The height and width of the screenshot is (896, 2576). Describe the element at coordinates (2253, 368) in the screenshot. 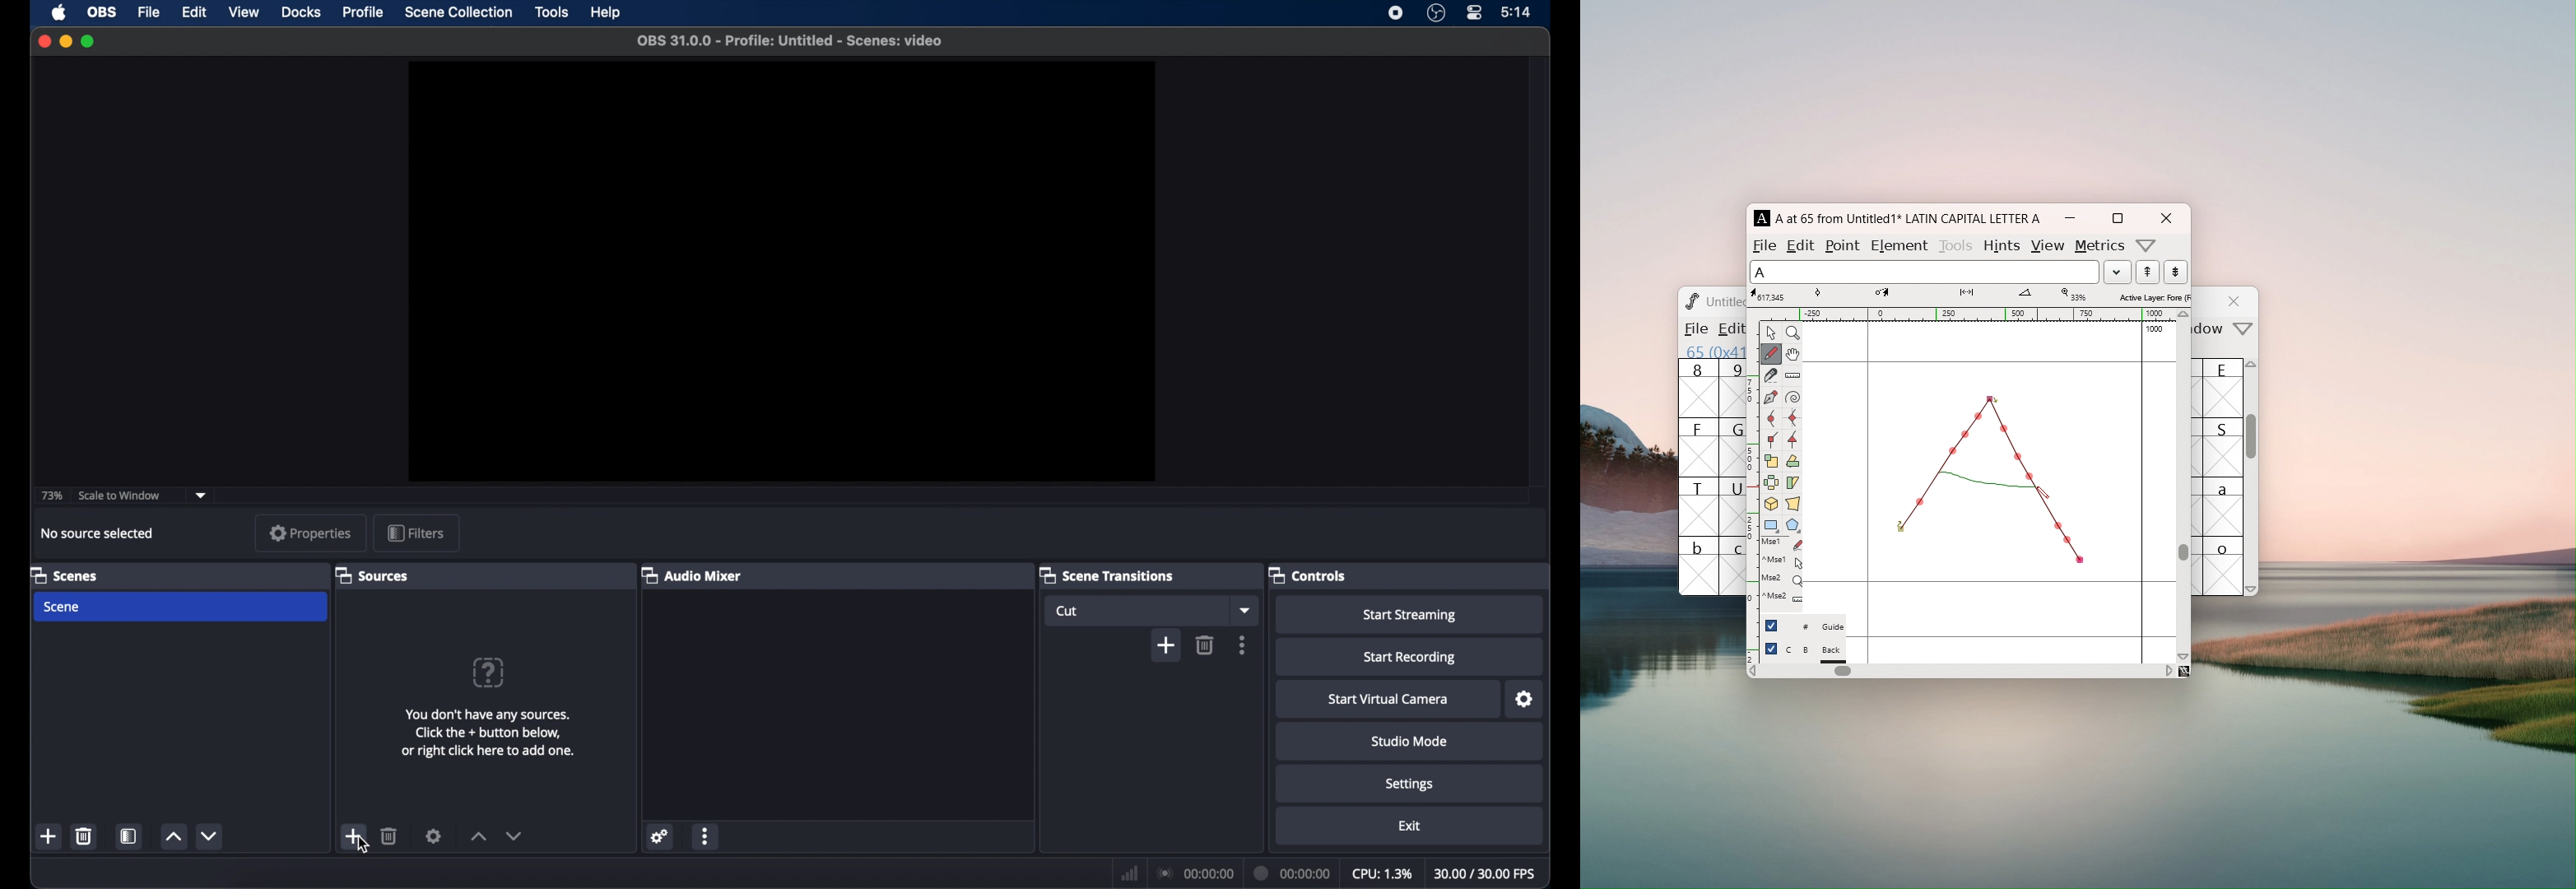

I see `scroll up` at that location.